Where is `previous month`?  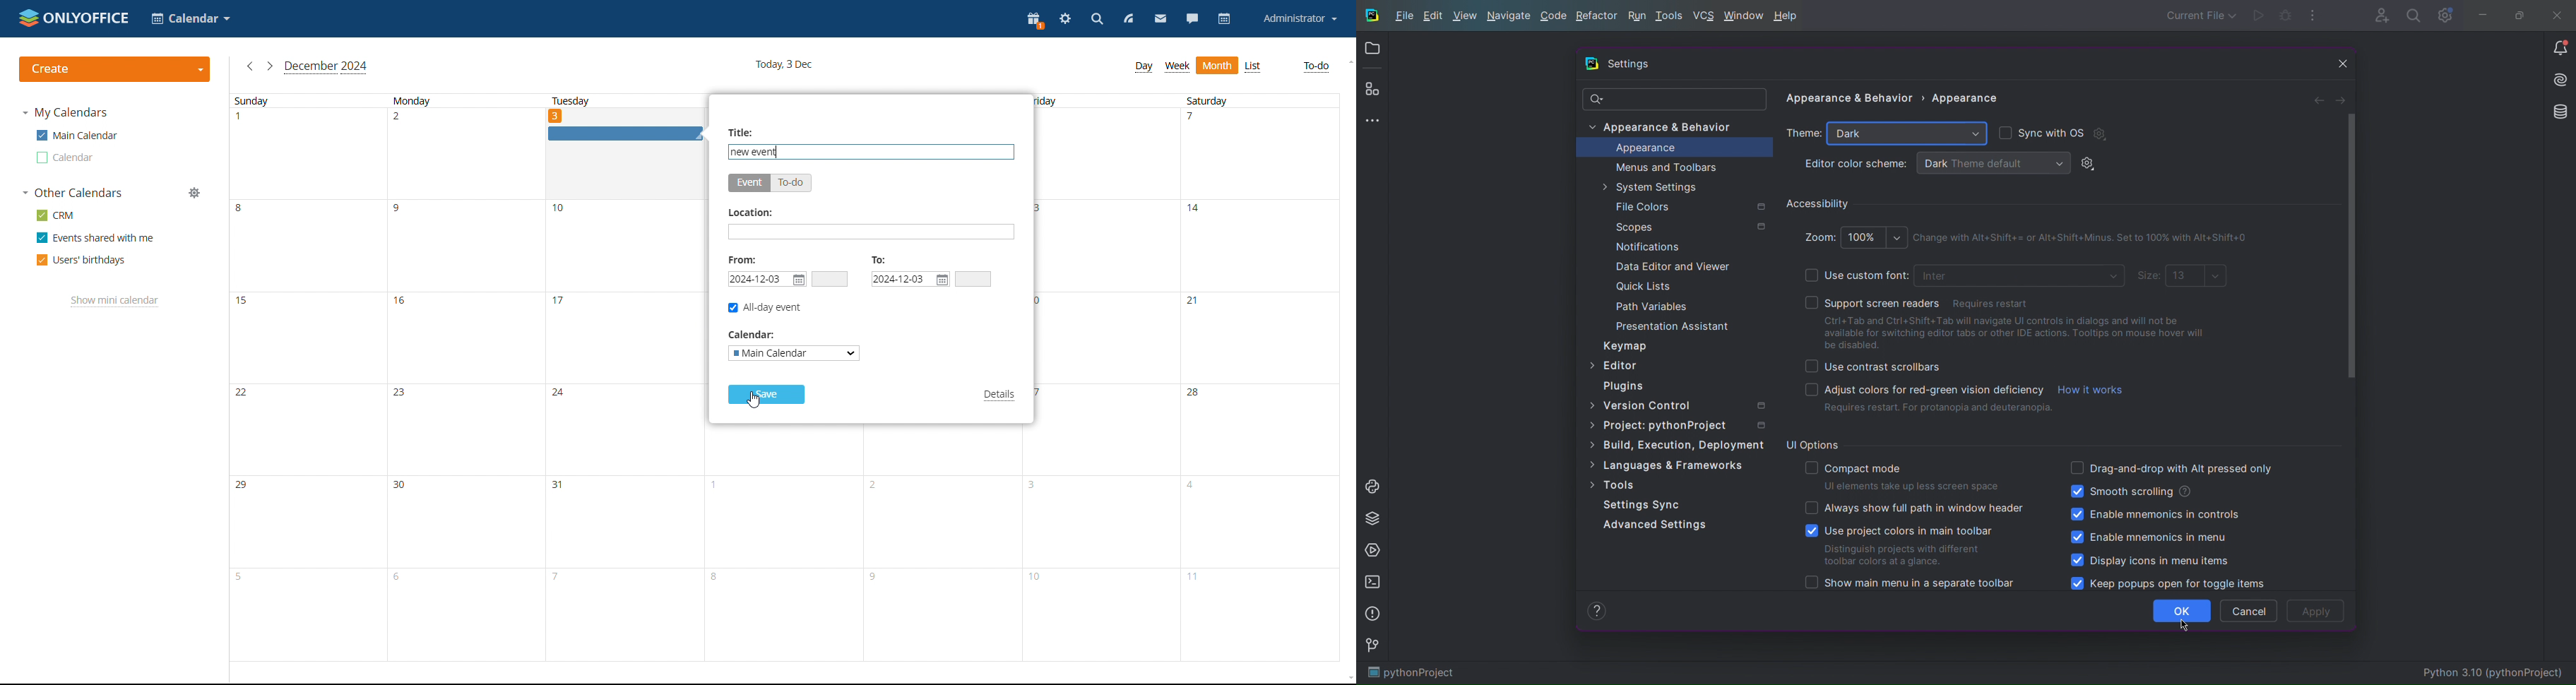
previous month is located at coordinates (250, 67).